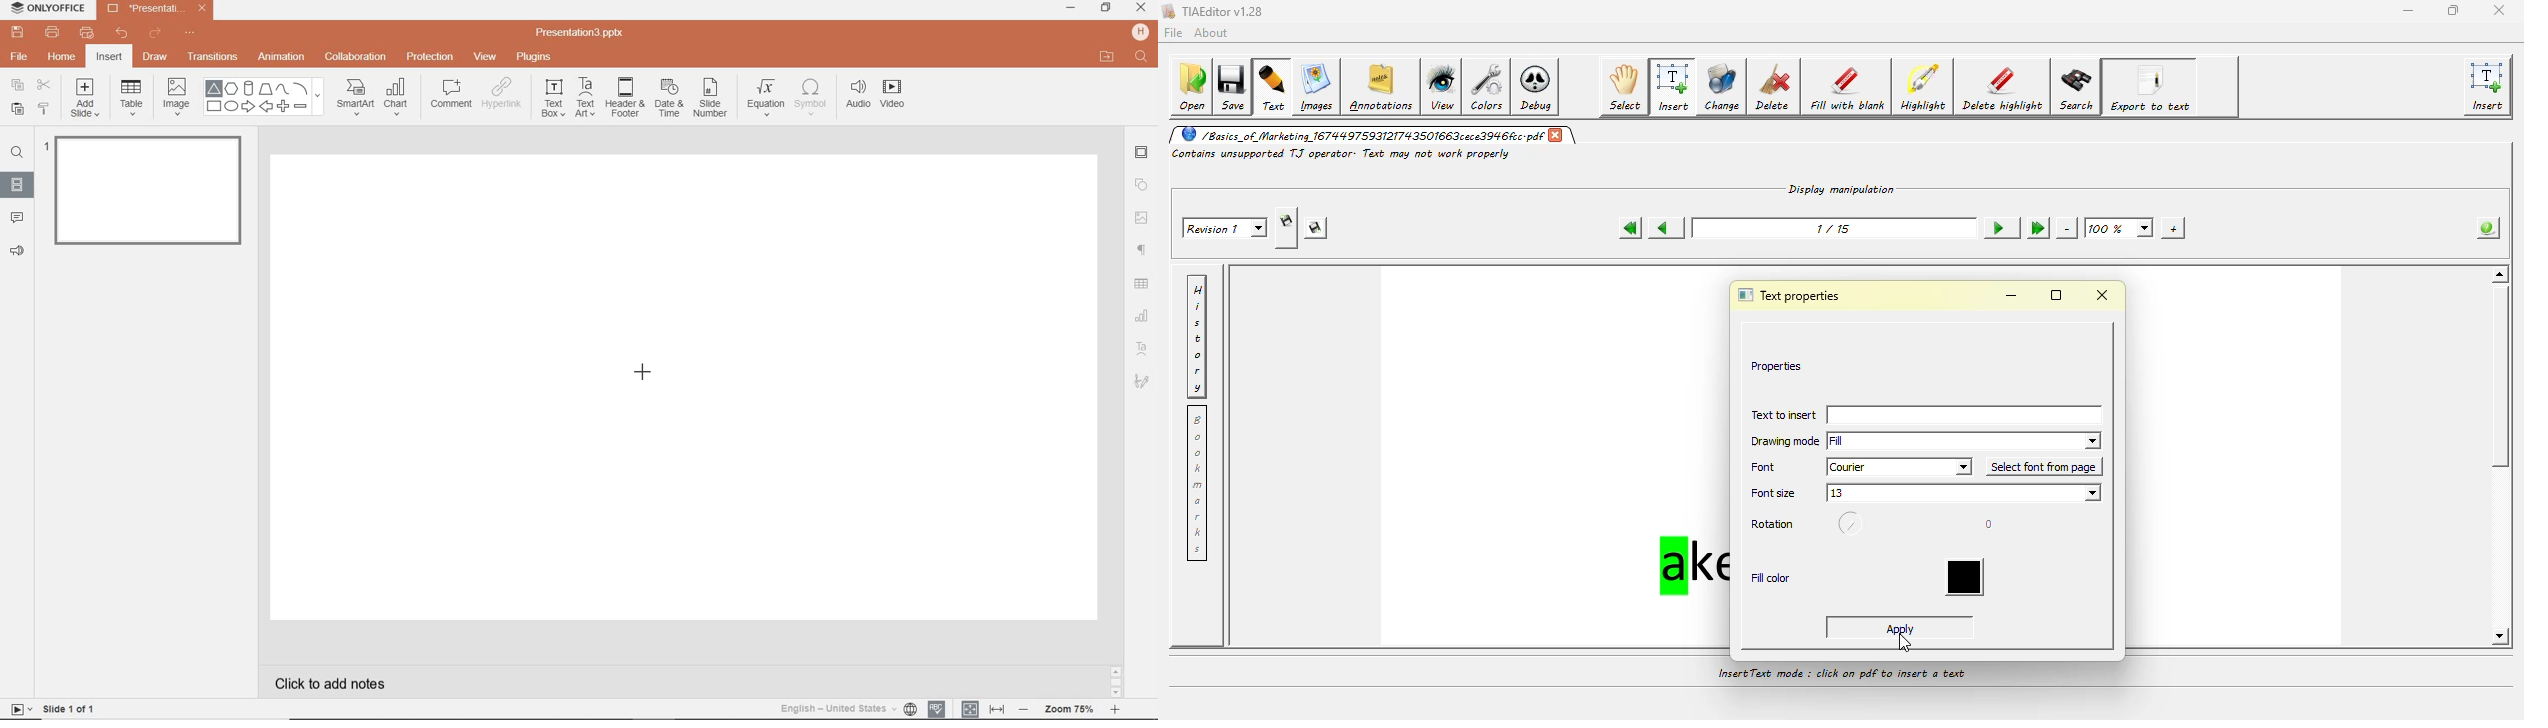 The width and height of the screenshot is (2548, 728). What do you see at coordinates (1142, 153) in the screenshot?
I see `SLIDE SETTINGS` at bounding box center [1142, 153].